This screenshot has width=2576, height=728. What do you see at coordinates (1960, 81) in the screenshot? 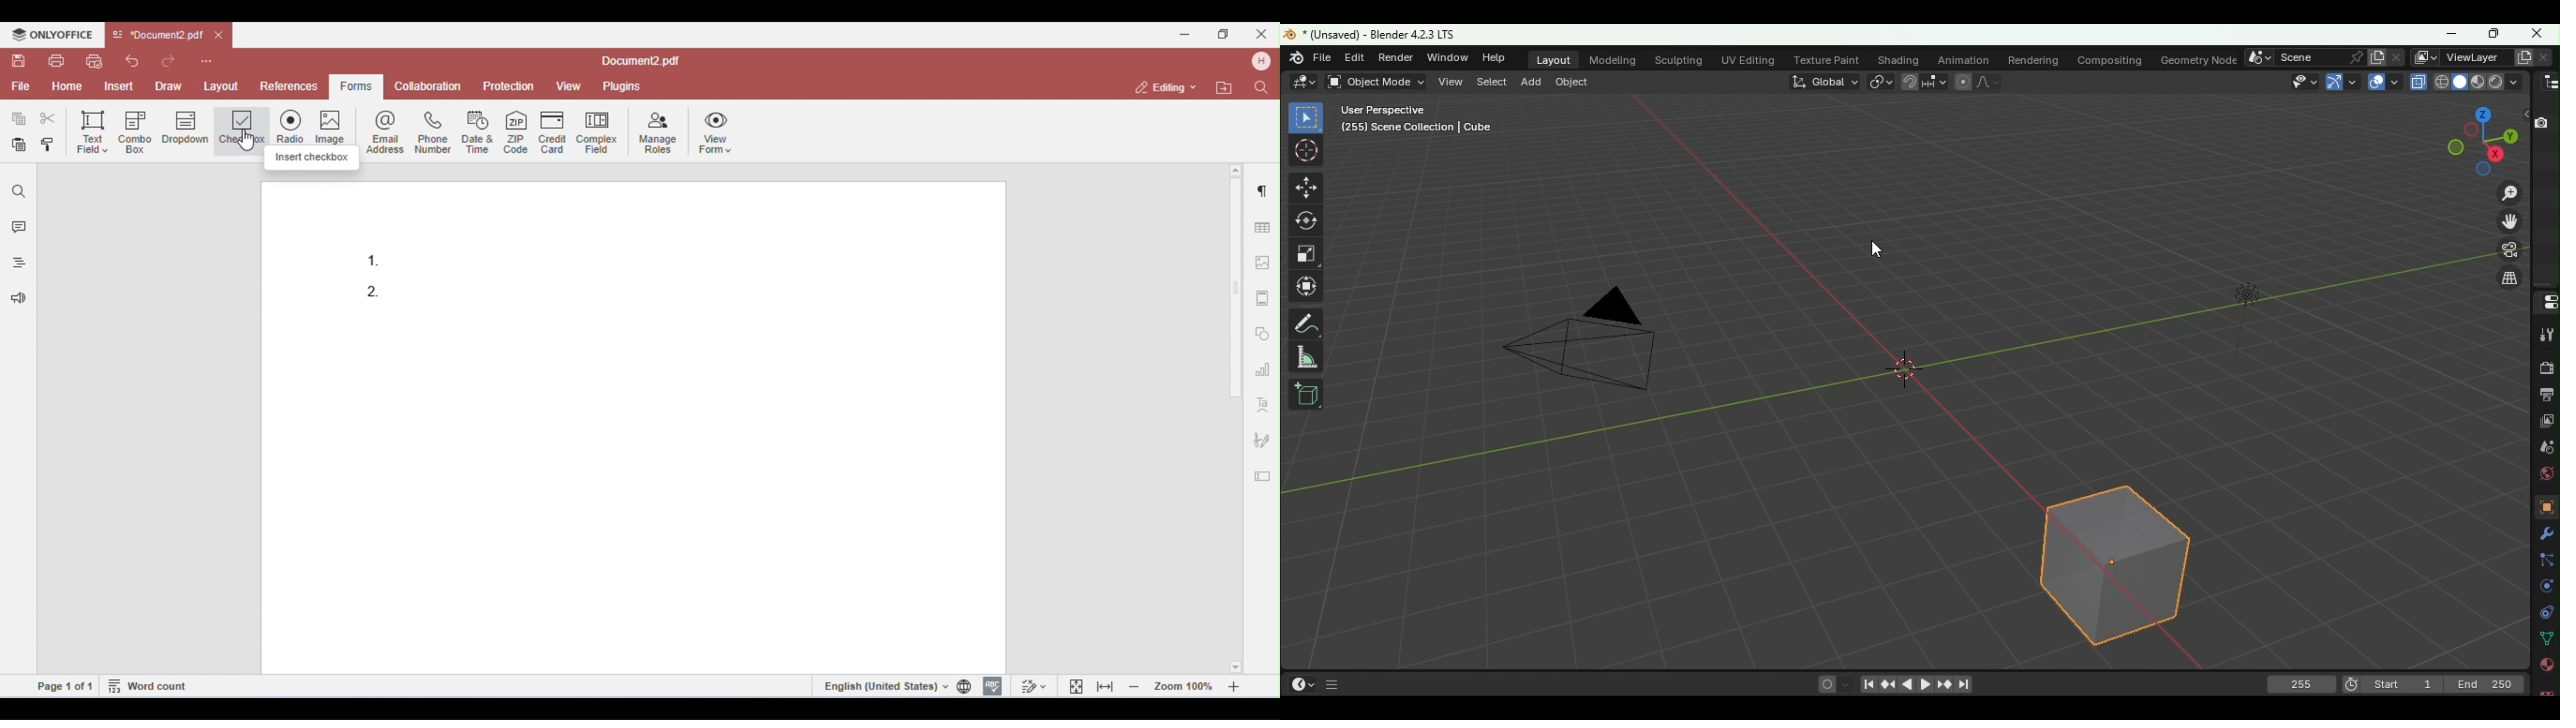
I see `Proportional editing objects` at bounding box center [1960, 81].